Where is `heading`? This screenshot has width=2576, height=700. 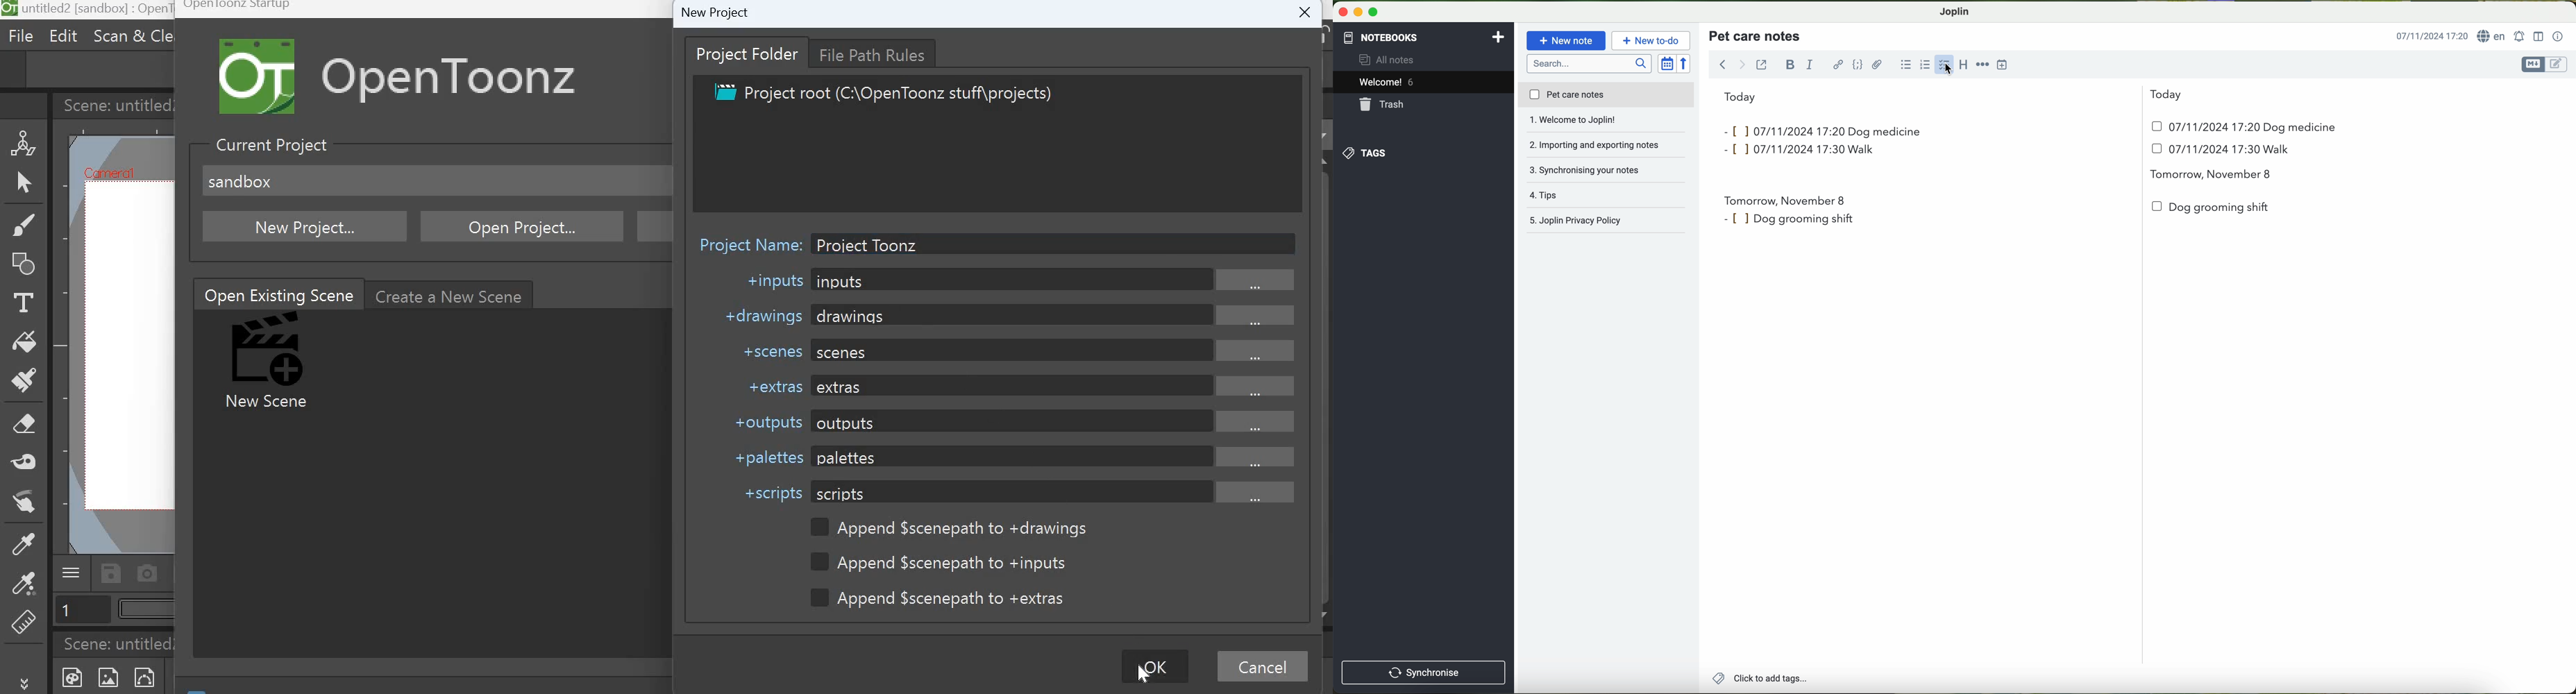 heading is located at coordinates (1966, 65).